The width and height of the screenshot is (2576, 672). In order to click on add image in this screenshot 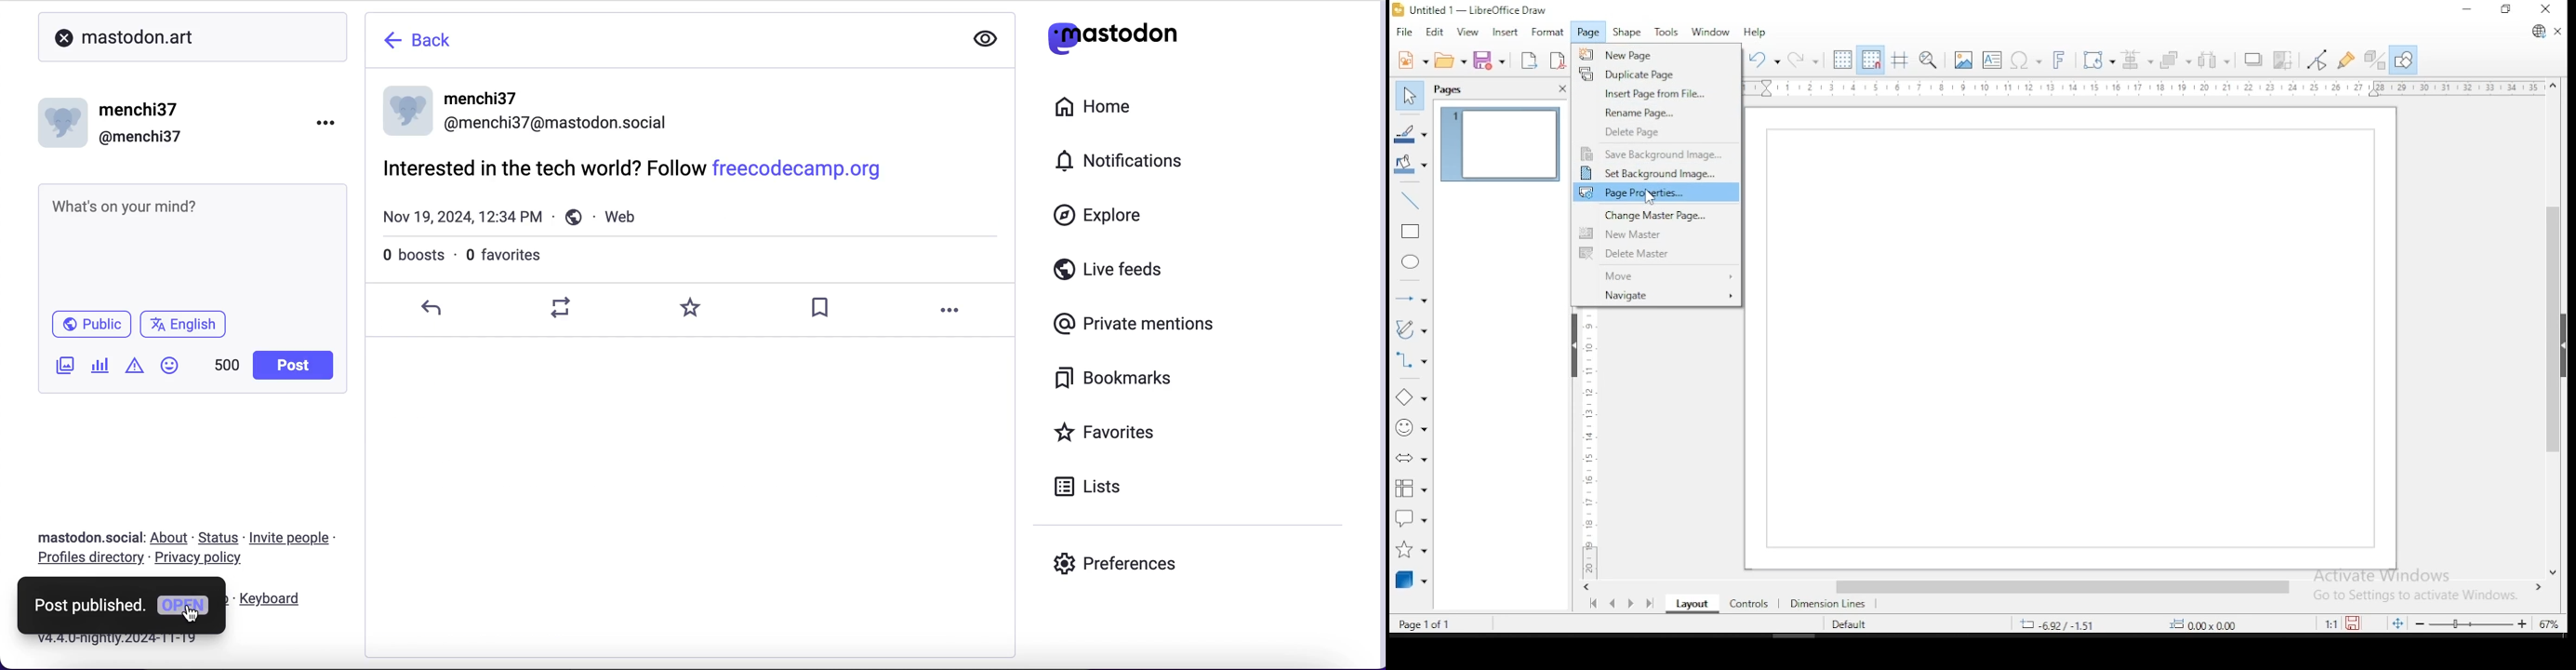, I will do `click(66, 369)`.